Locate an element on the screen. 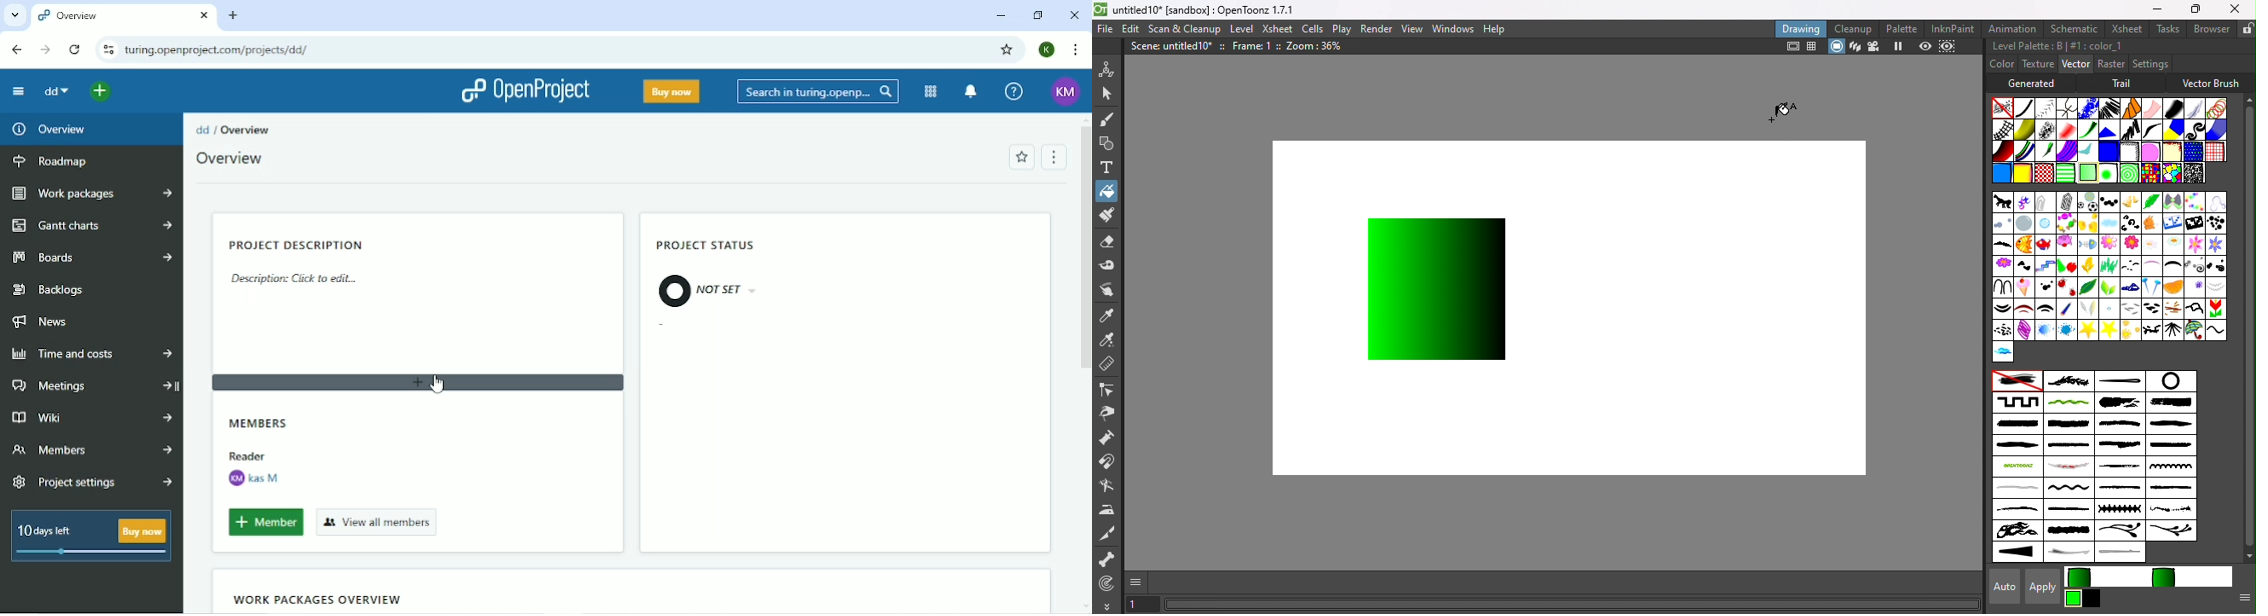 Image resolution: width=2268 pixels, height=616 pixels. GUI show/hide is located at coordinates (1137, 582).